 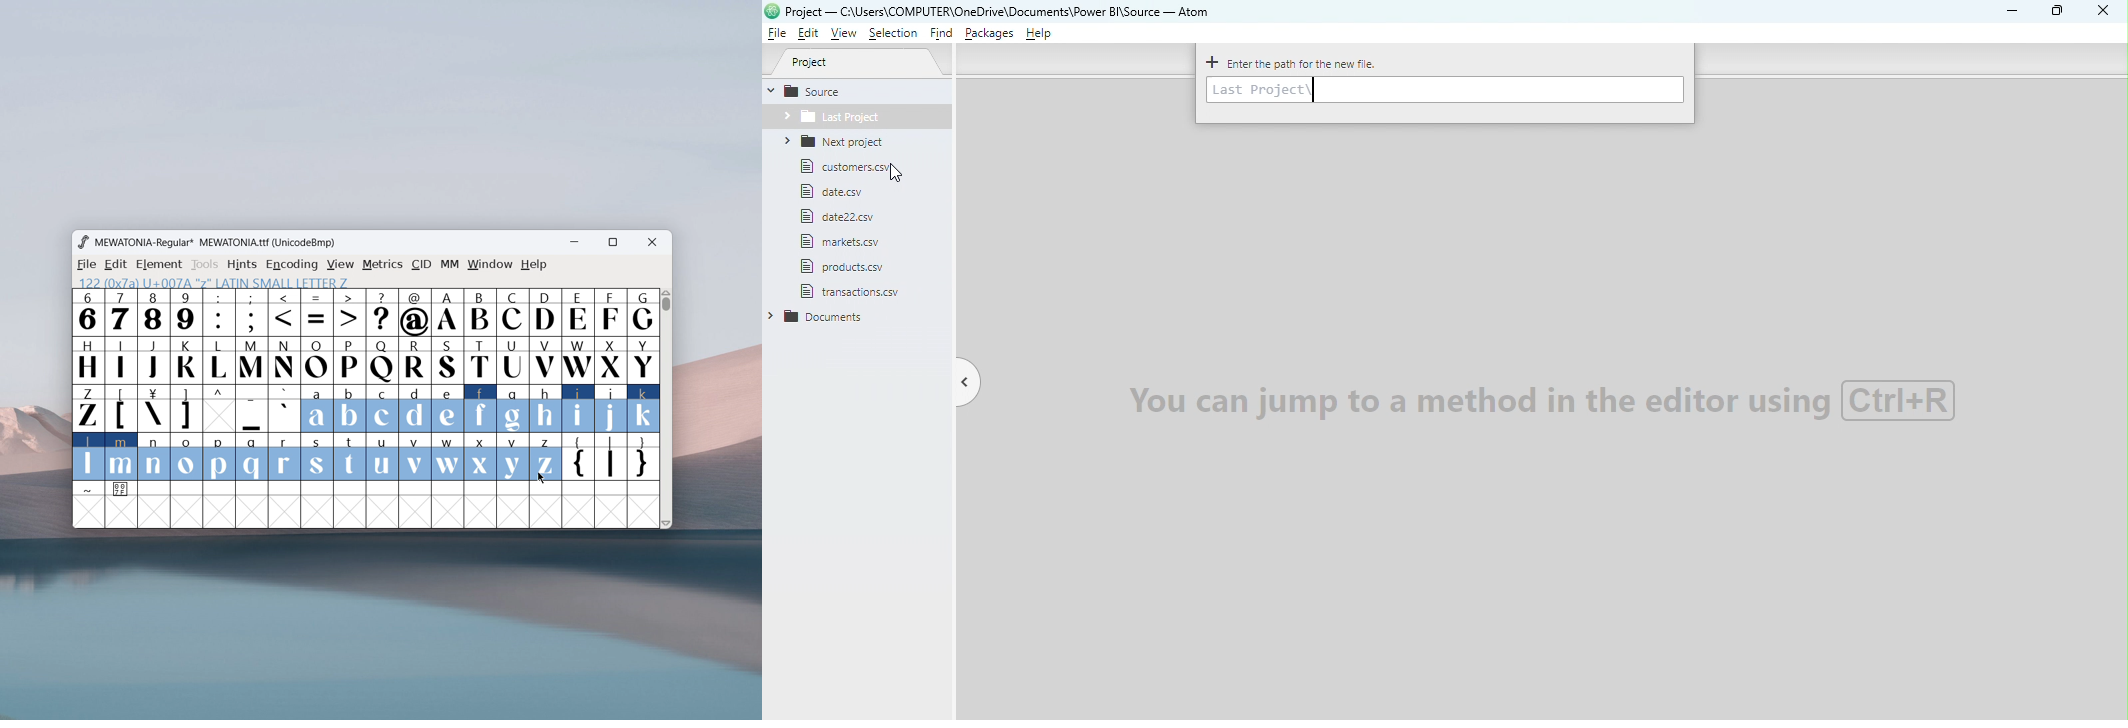 What do you see at coordinates (252, 409) in the screenshot?
I see `_` at bounding box center [252, 409].